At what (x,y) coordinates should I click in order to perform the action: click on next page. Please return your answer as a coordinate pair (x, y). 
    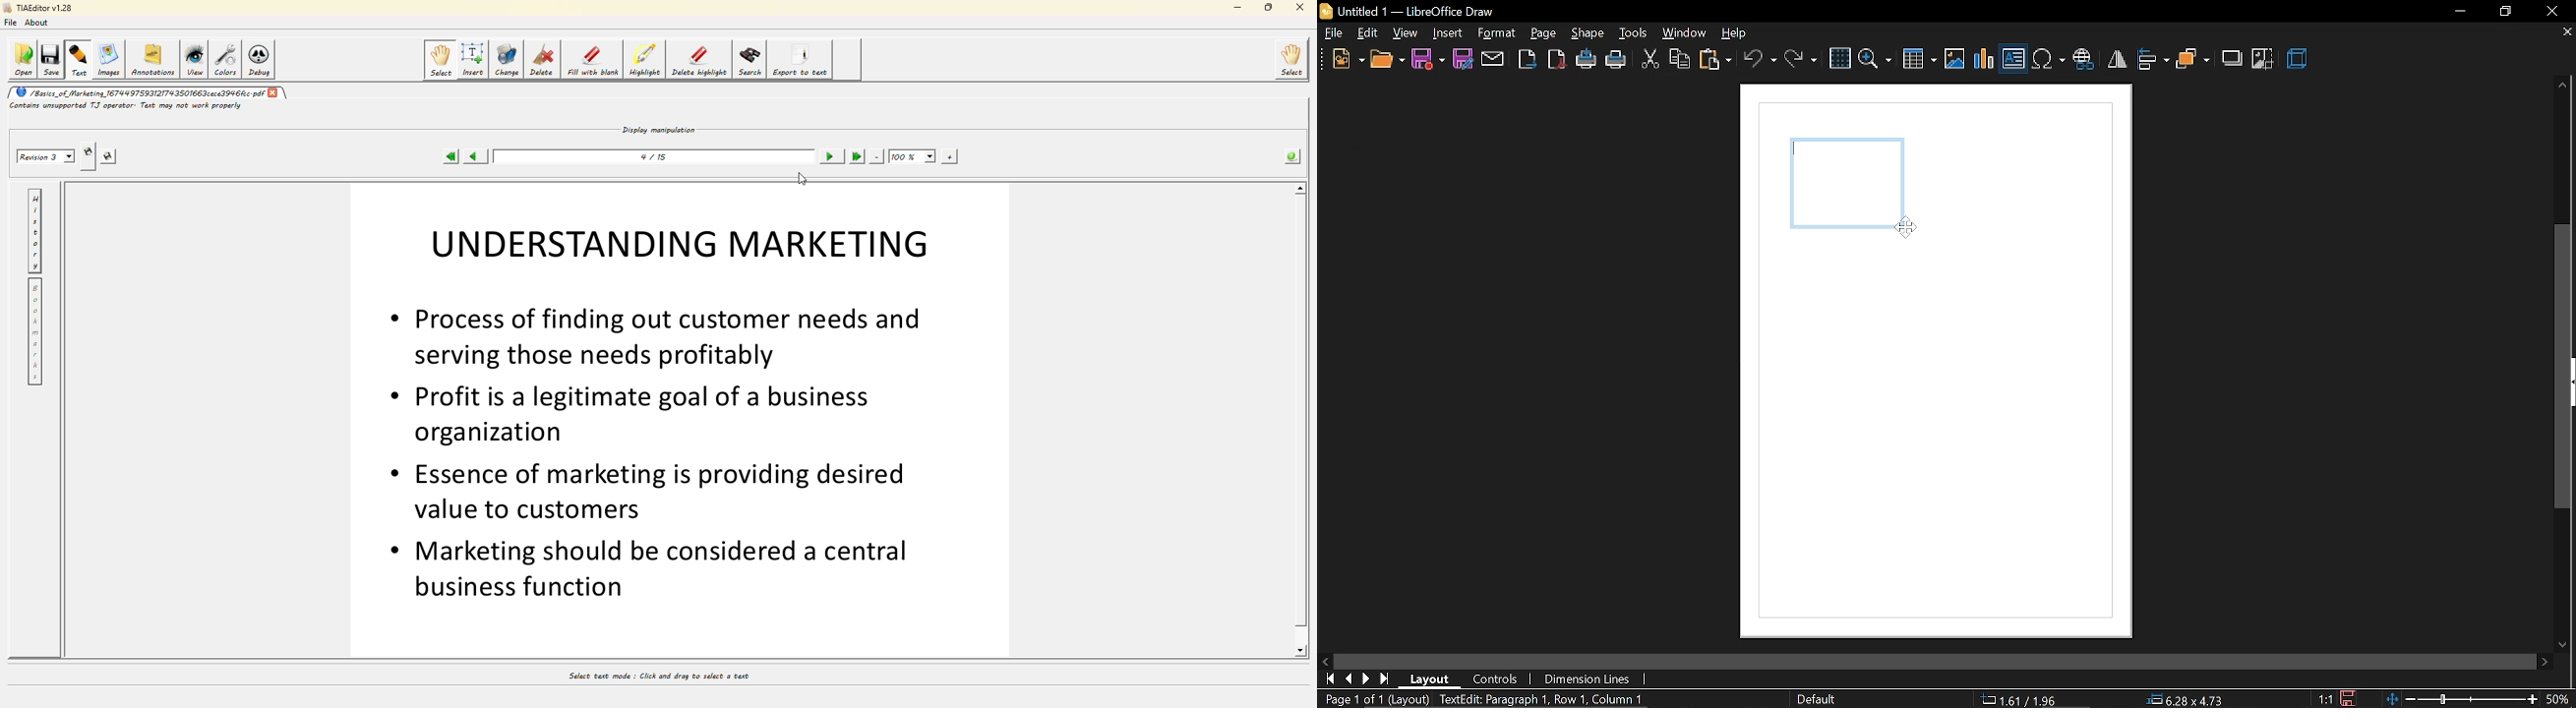
    Looking at the image, I should click on (1387, 678).